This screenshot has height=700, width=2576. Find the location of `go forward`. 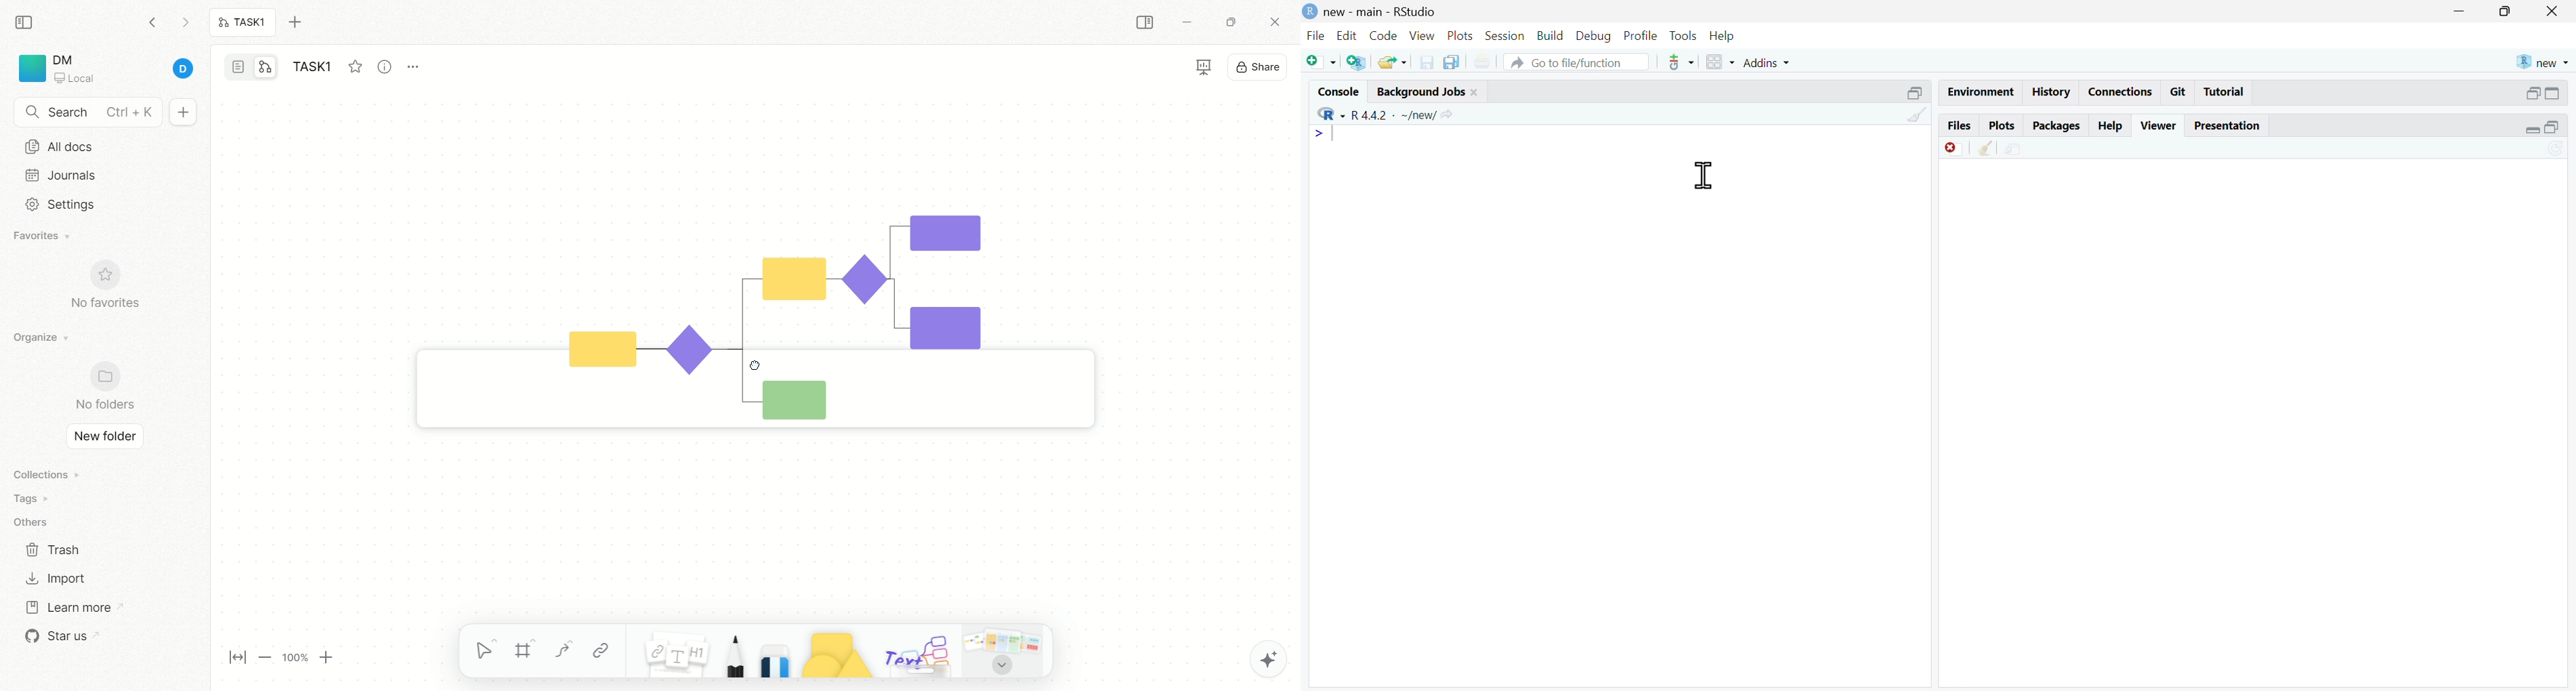

go forward is located at coordinates (185, 26).